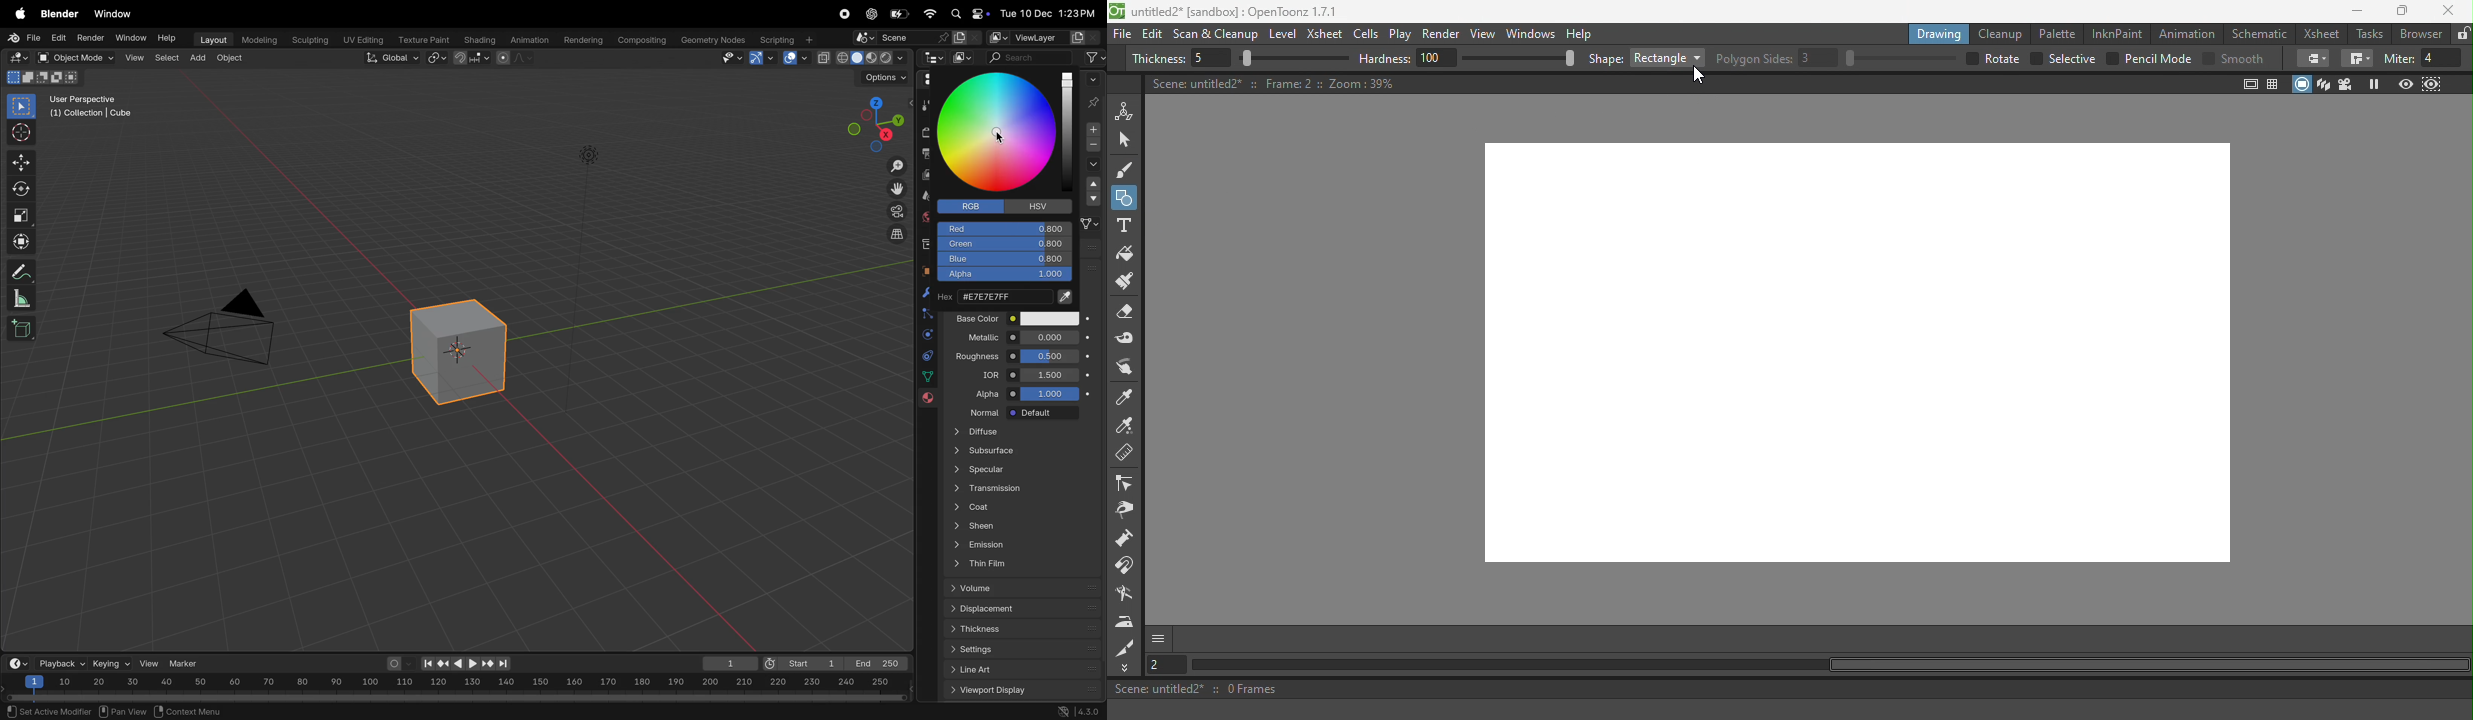 The image size is (2492, 728). I want to click on Magnet tool, so click(1128, 568).